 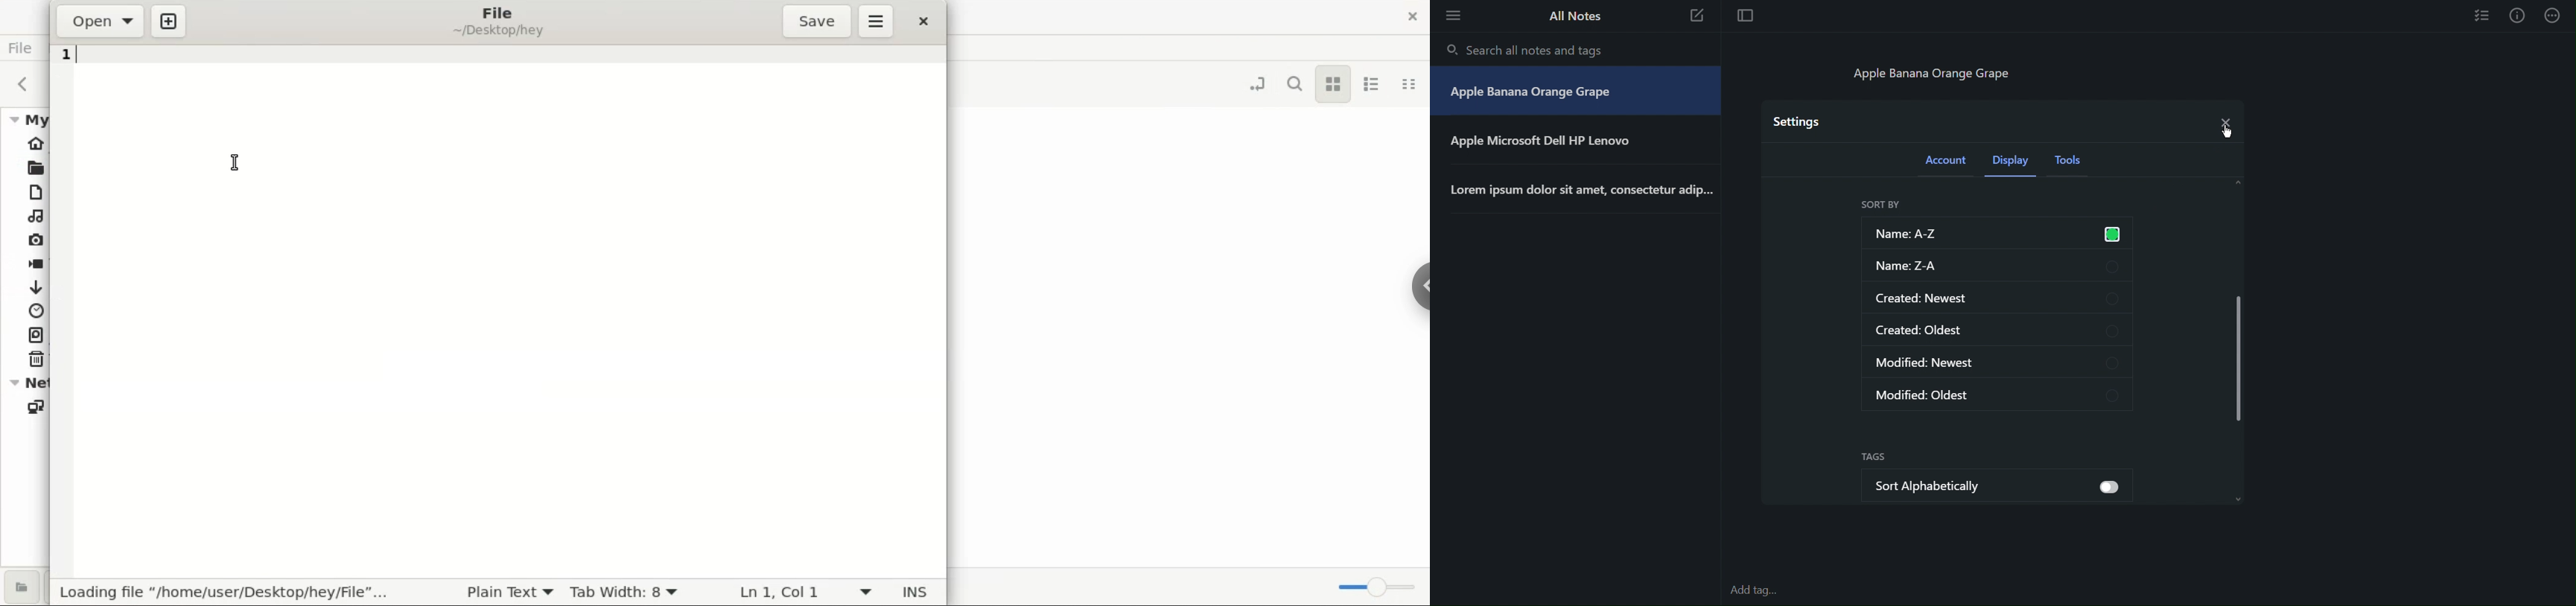 What do you see at coordinates (1413, 83) in the screenshot?
I see `compact view ` at bounding box center [1413, 83].